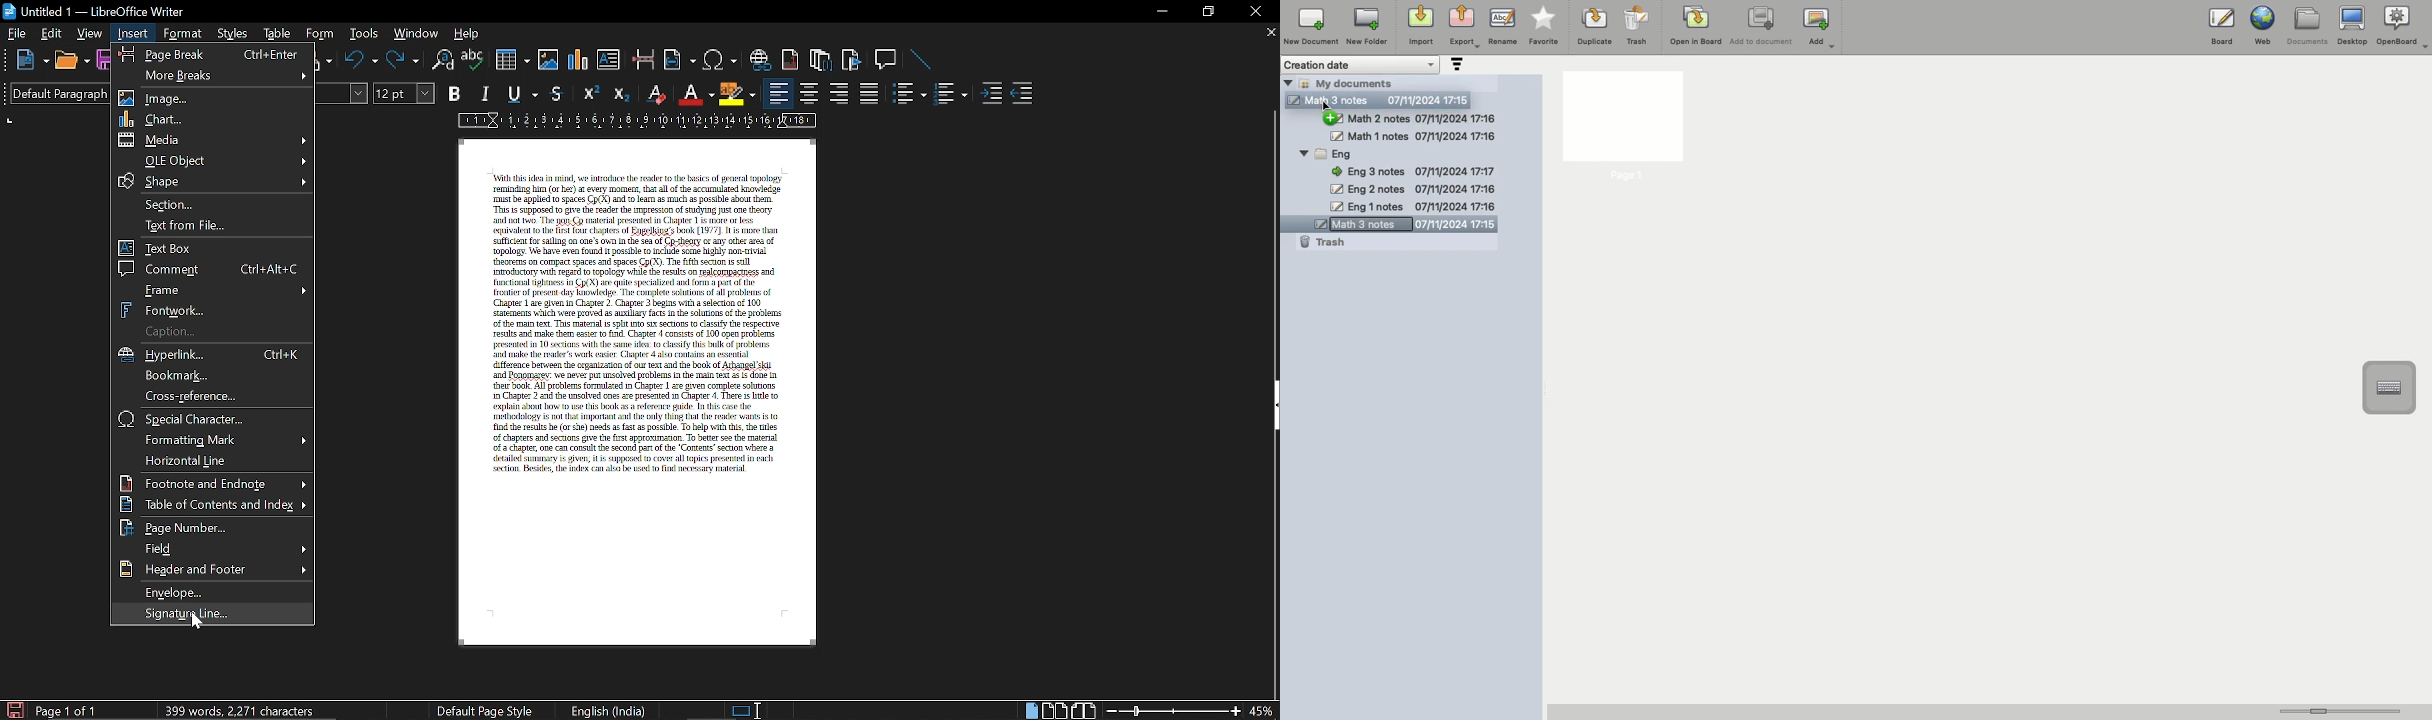 The image size is (2436, 728). Describe the element at coordinates (215, 140) in the screenshot. I see `media` at that location.